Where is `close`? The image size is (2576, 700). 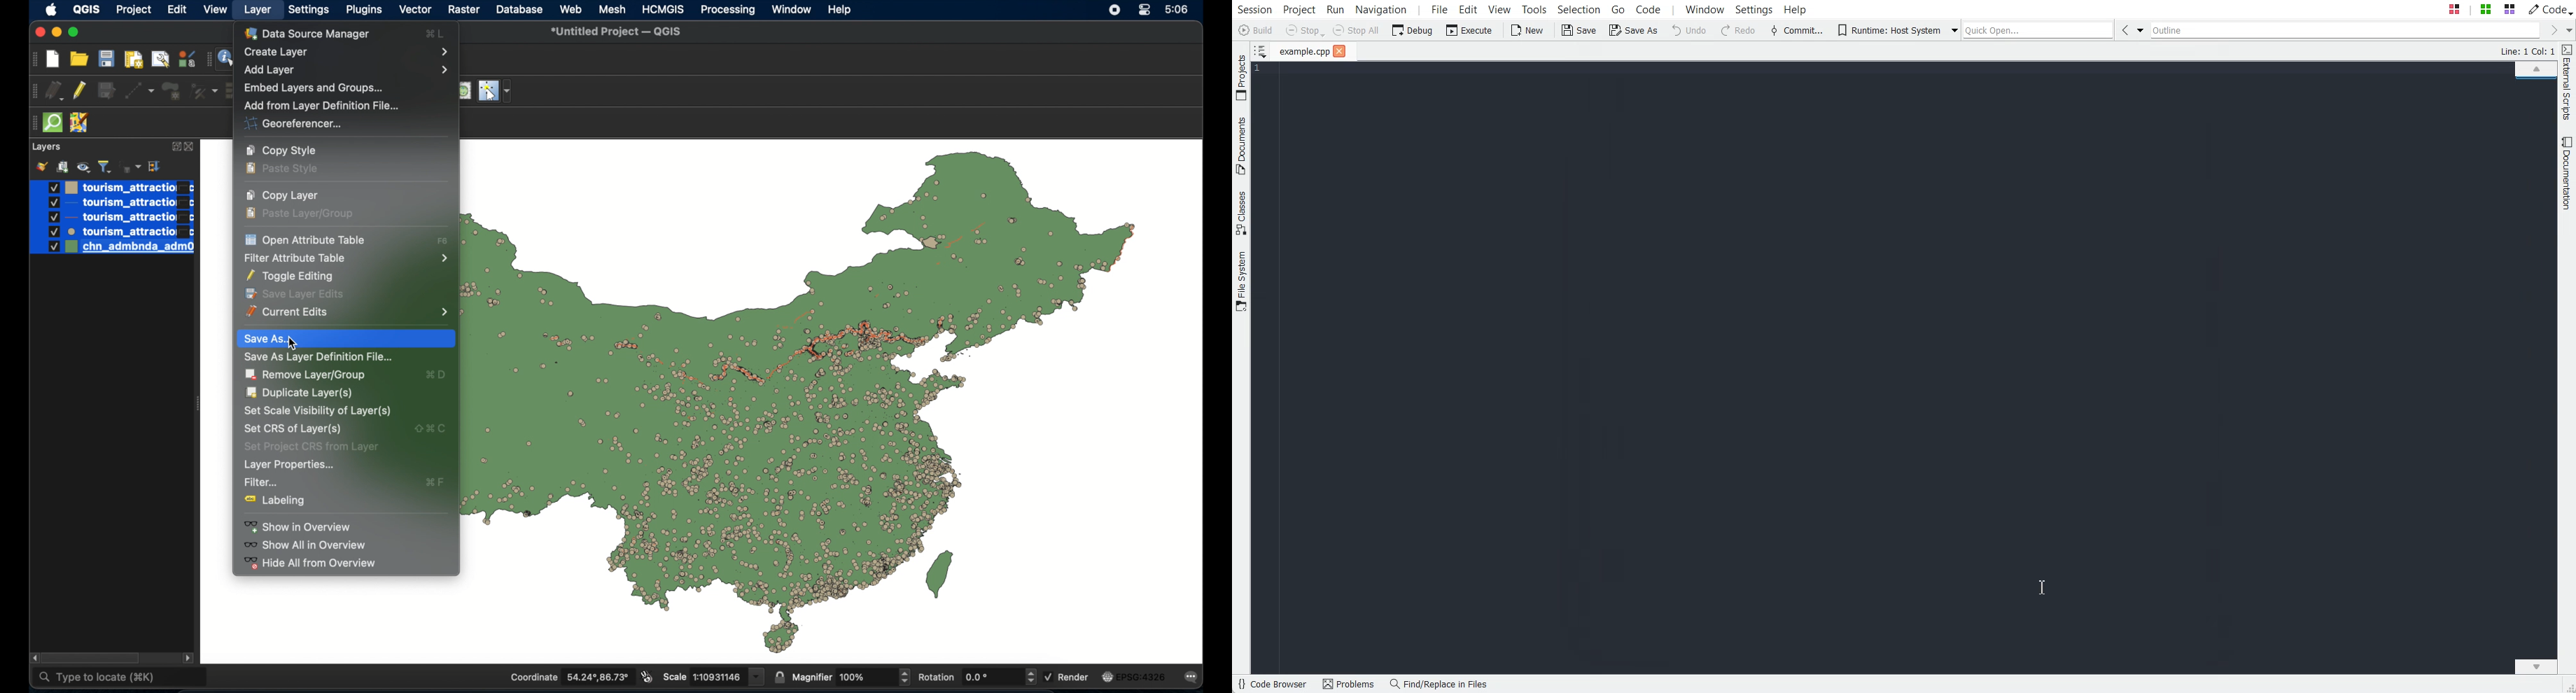
close is located at coordinates (191, 147).